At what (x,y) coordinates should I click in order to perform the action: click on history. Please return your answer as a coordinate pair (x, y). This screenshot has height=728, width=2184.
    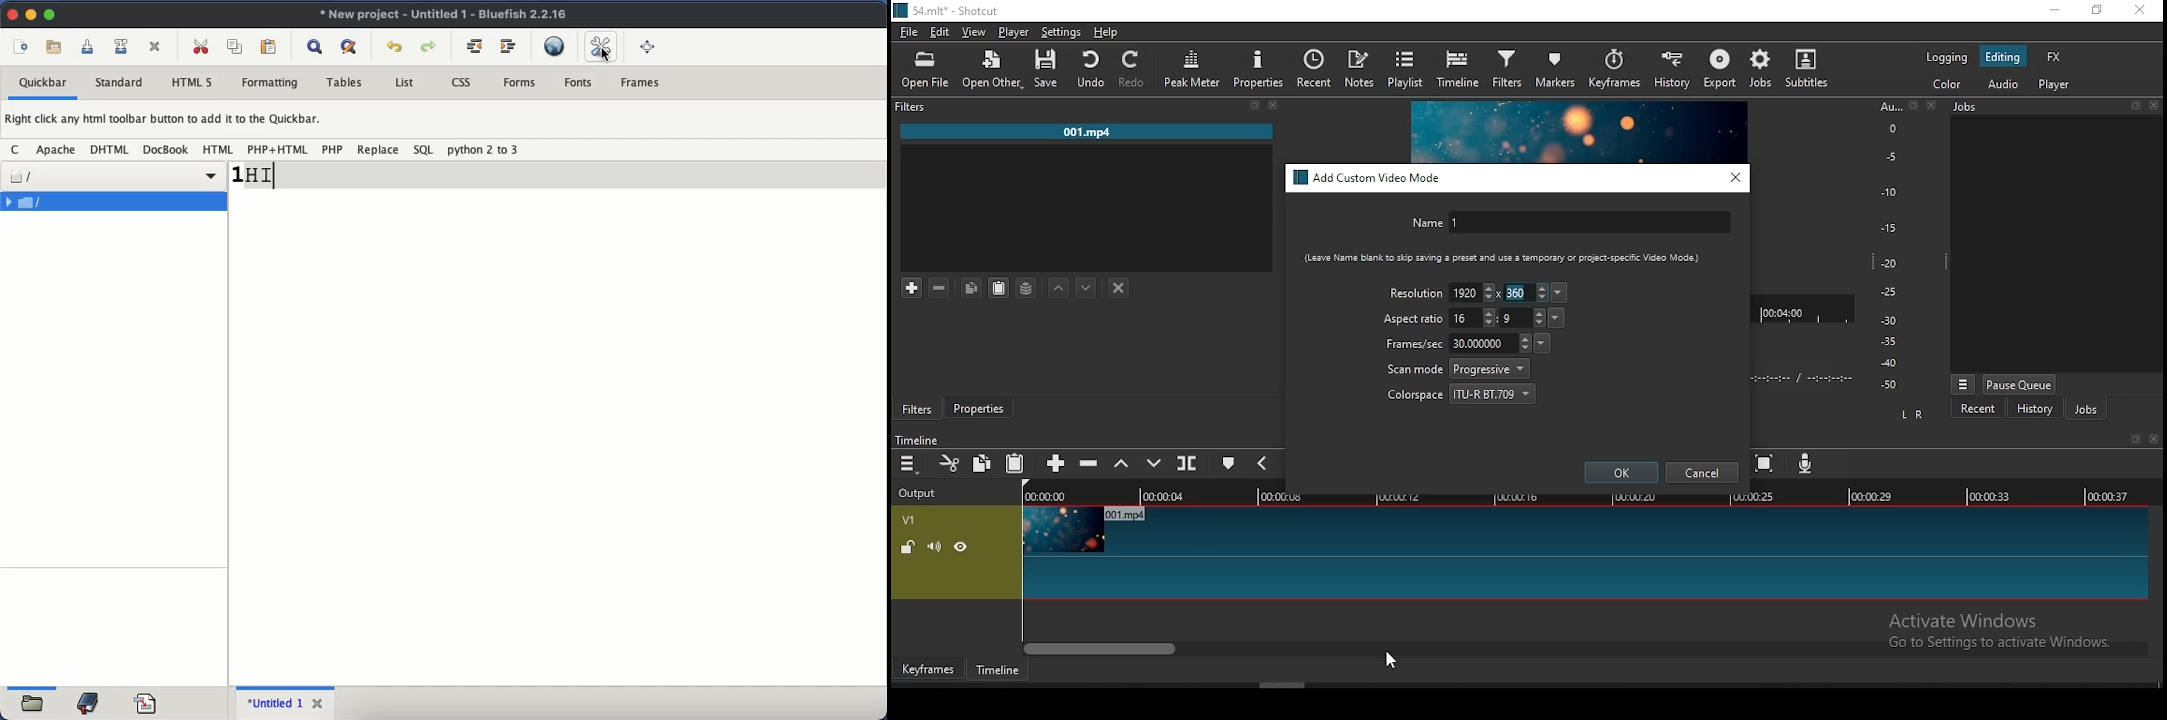
    Looking at the image, I should click on (1668, 71).